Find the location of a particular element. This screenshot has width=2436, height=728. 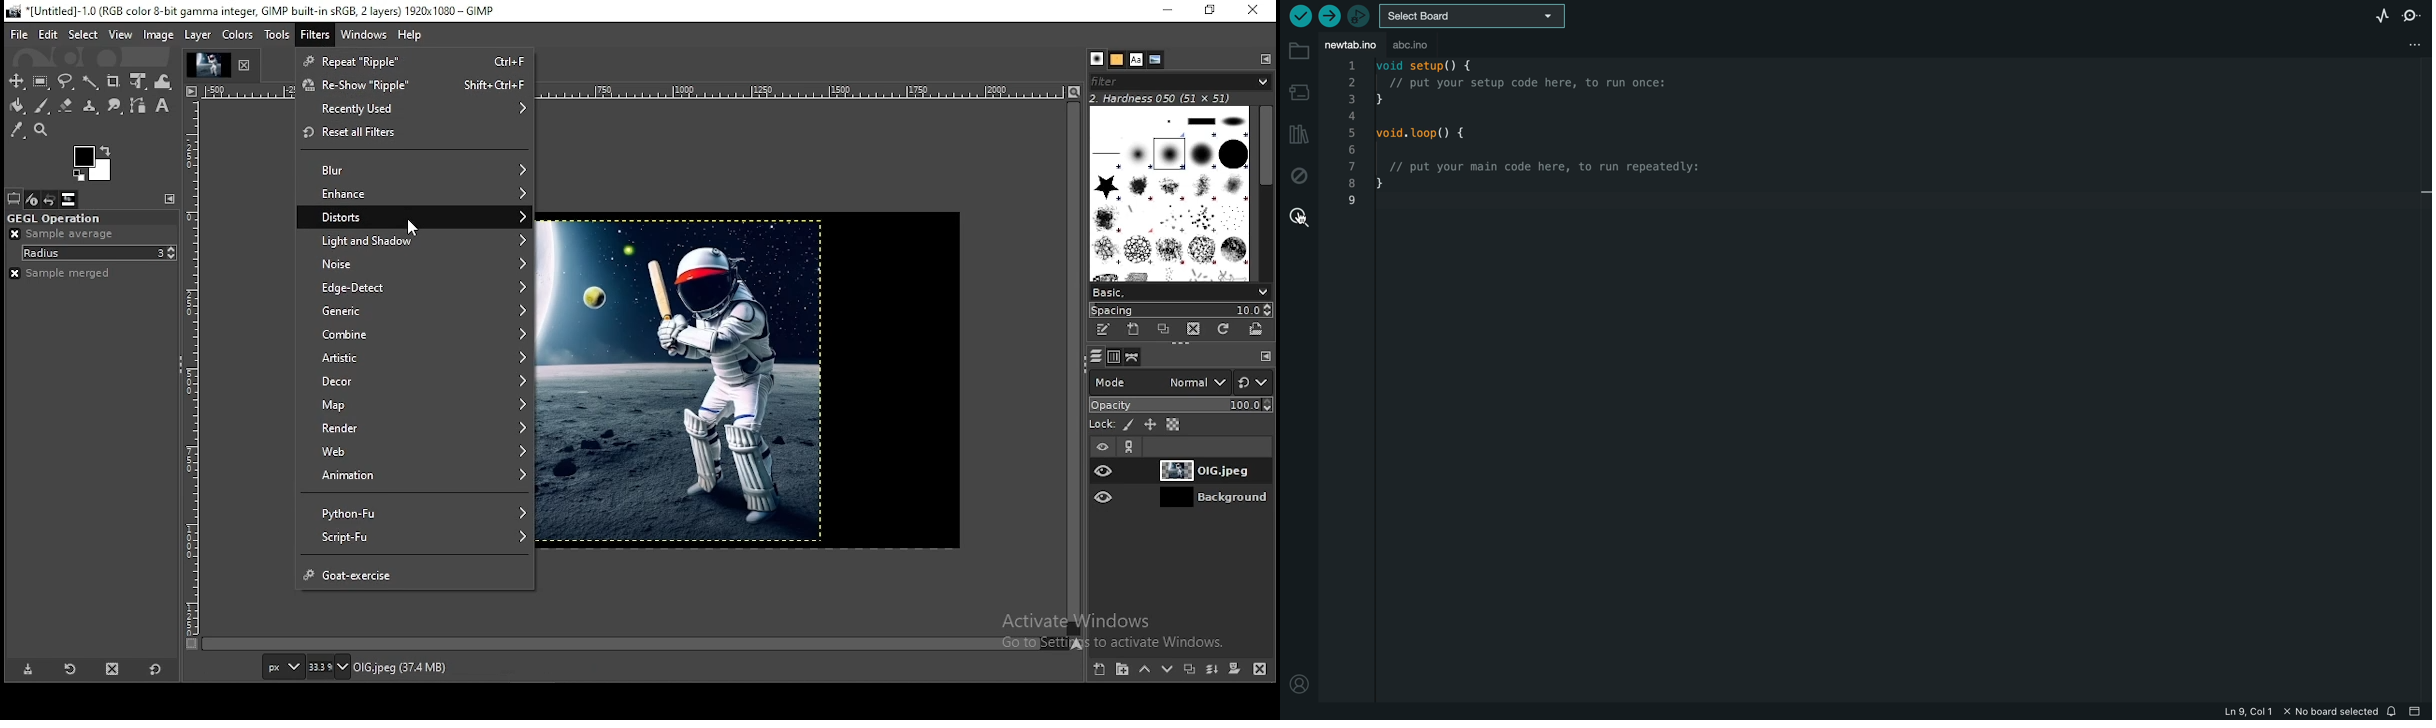

debugger is located at coordinates (1358, 16).